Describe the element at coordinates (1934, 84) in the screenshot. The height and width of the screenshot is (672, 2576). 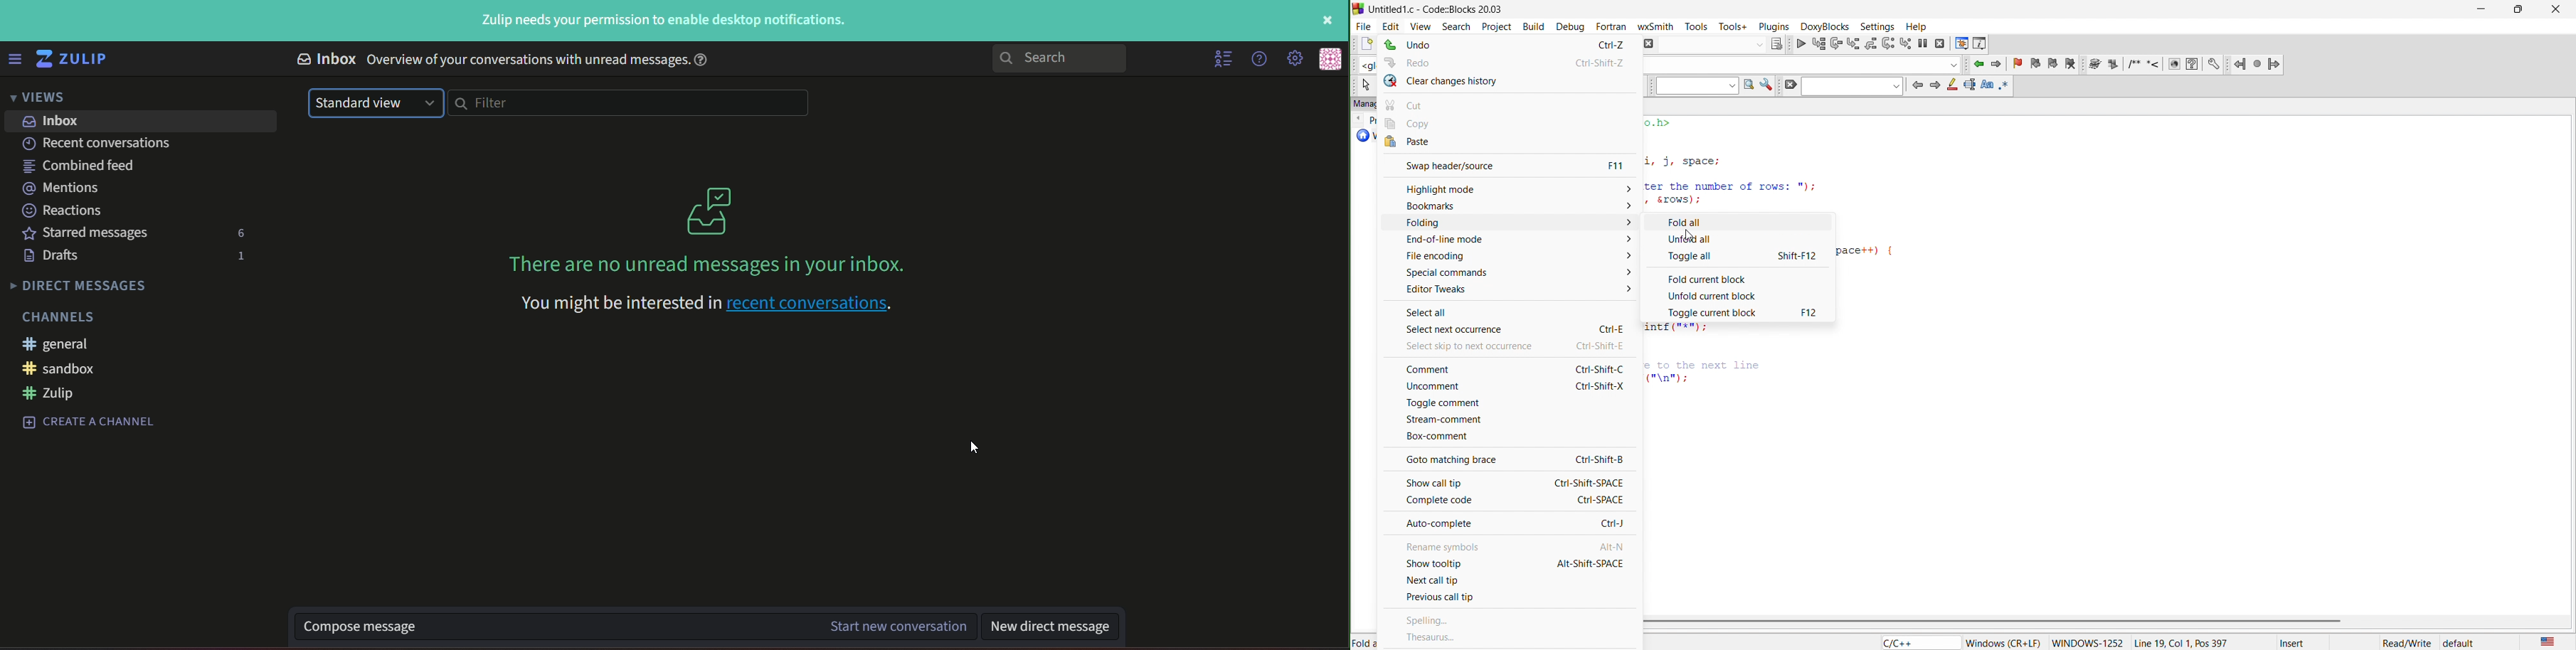
I see `next ` at that location.